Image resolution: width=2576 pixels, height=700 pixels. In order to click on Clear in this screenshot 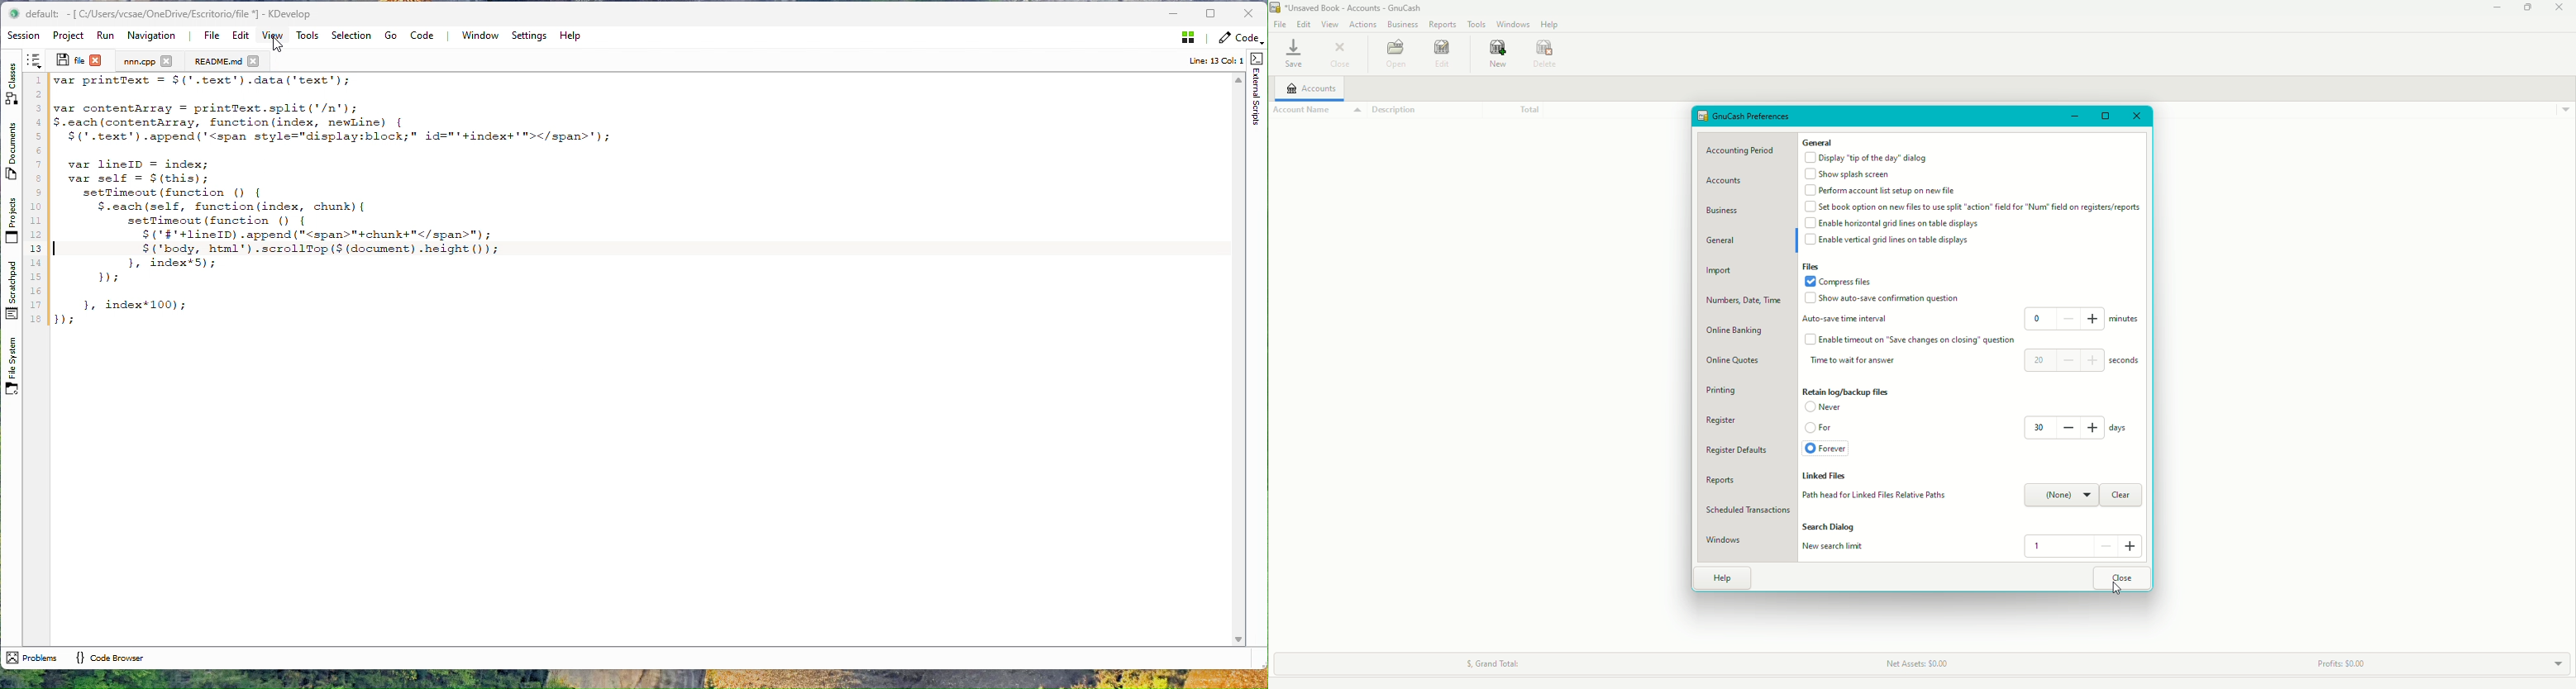, I will do `click(2120, 496)`.